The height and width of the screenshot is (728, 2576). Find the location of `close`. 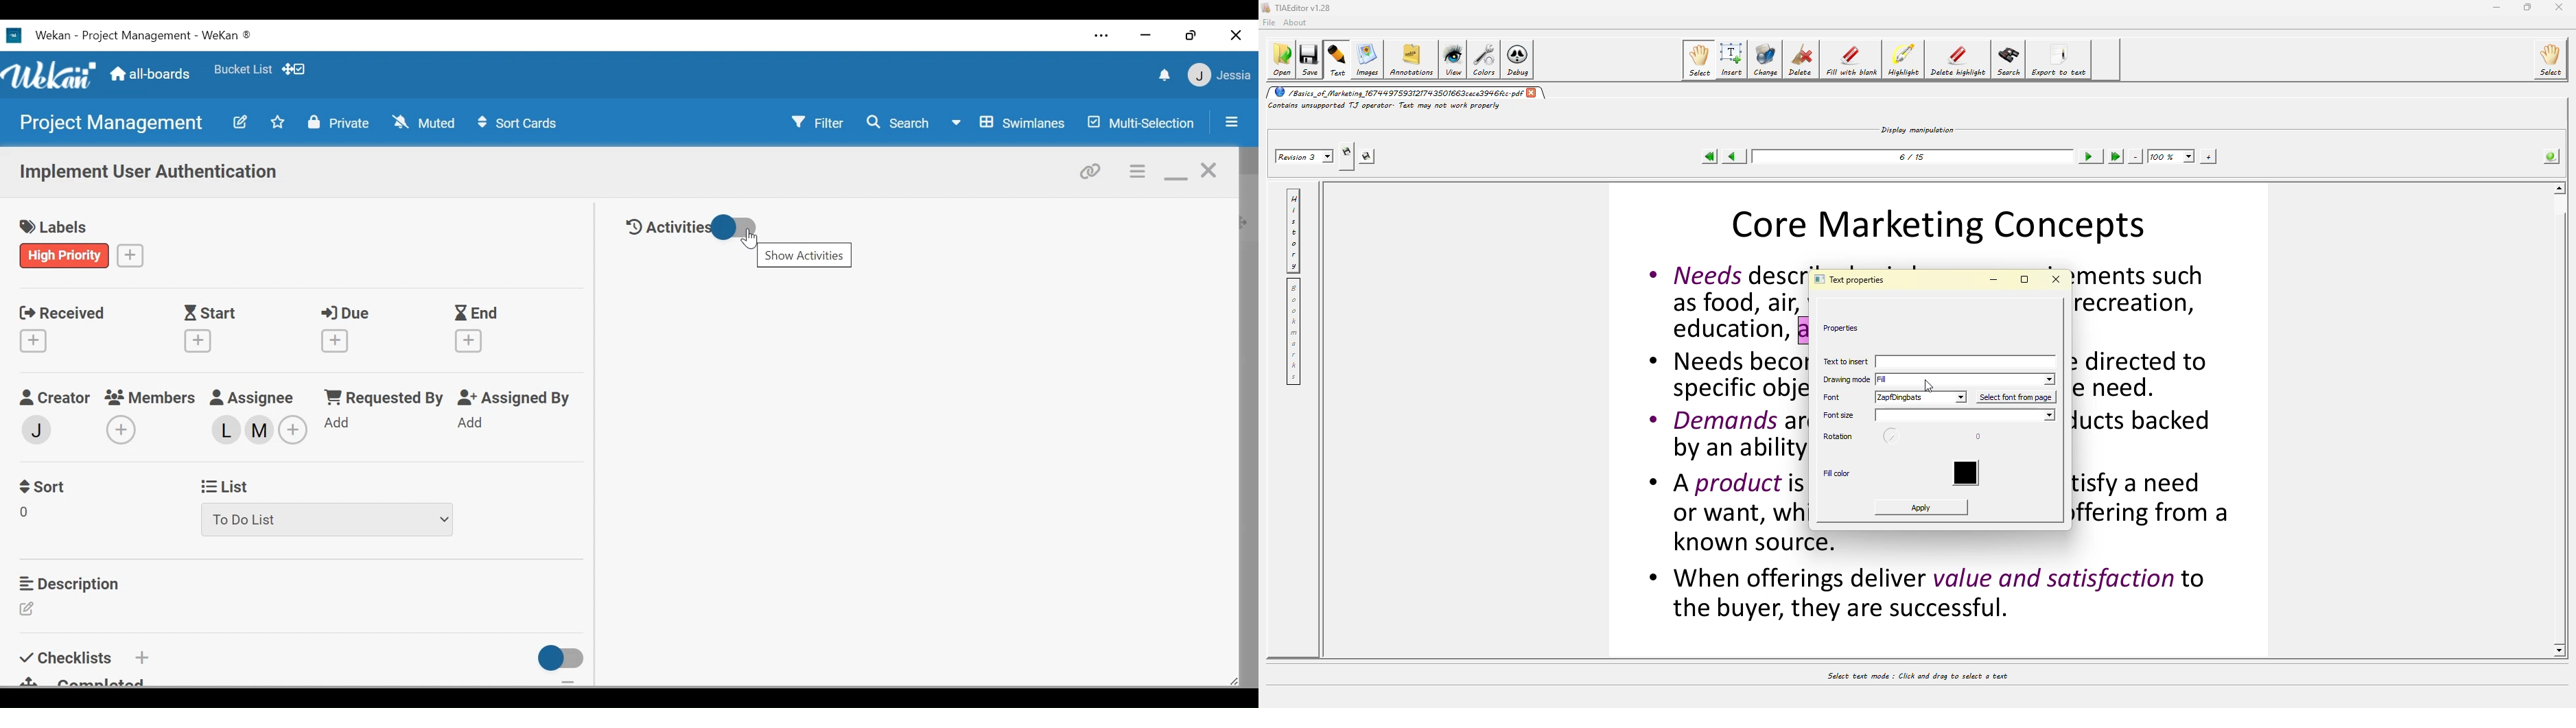

close is located at coordinates (1236, 36).